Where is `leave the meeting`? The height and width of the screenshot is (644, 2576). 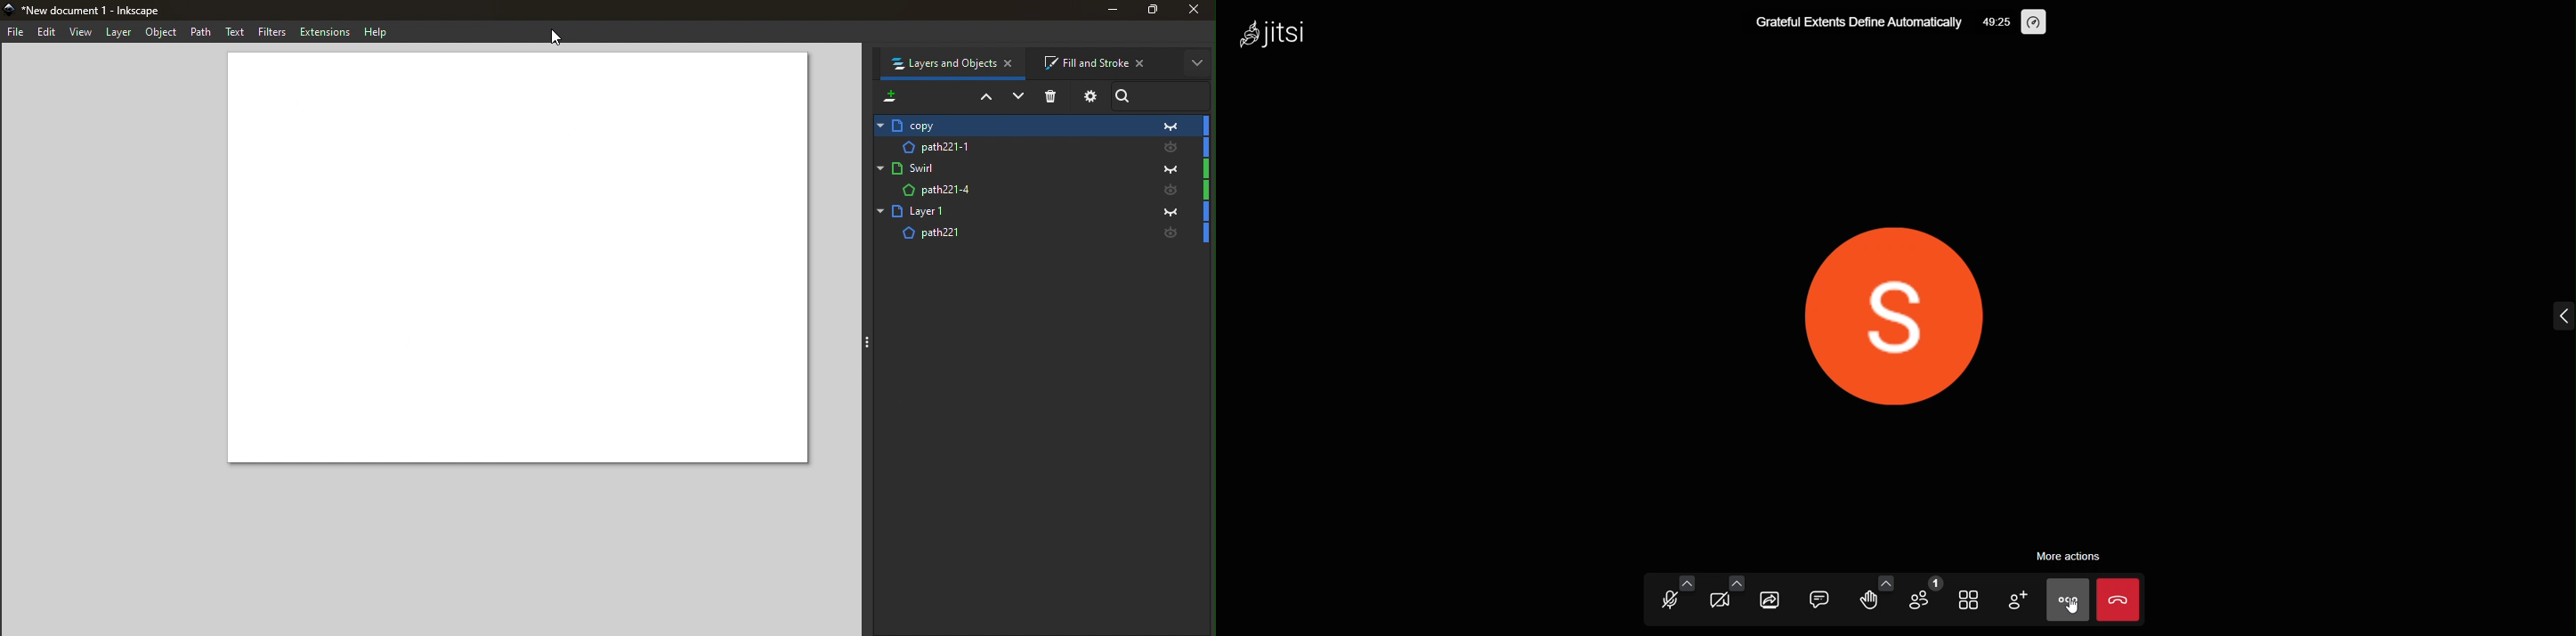
leave the meeting is located at coordinates (2120, 599).